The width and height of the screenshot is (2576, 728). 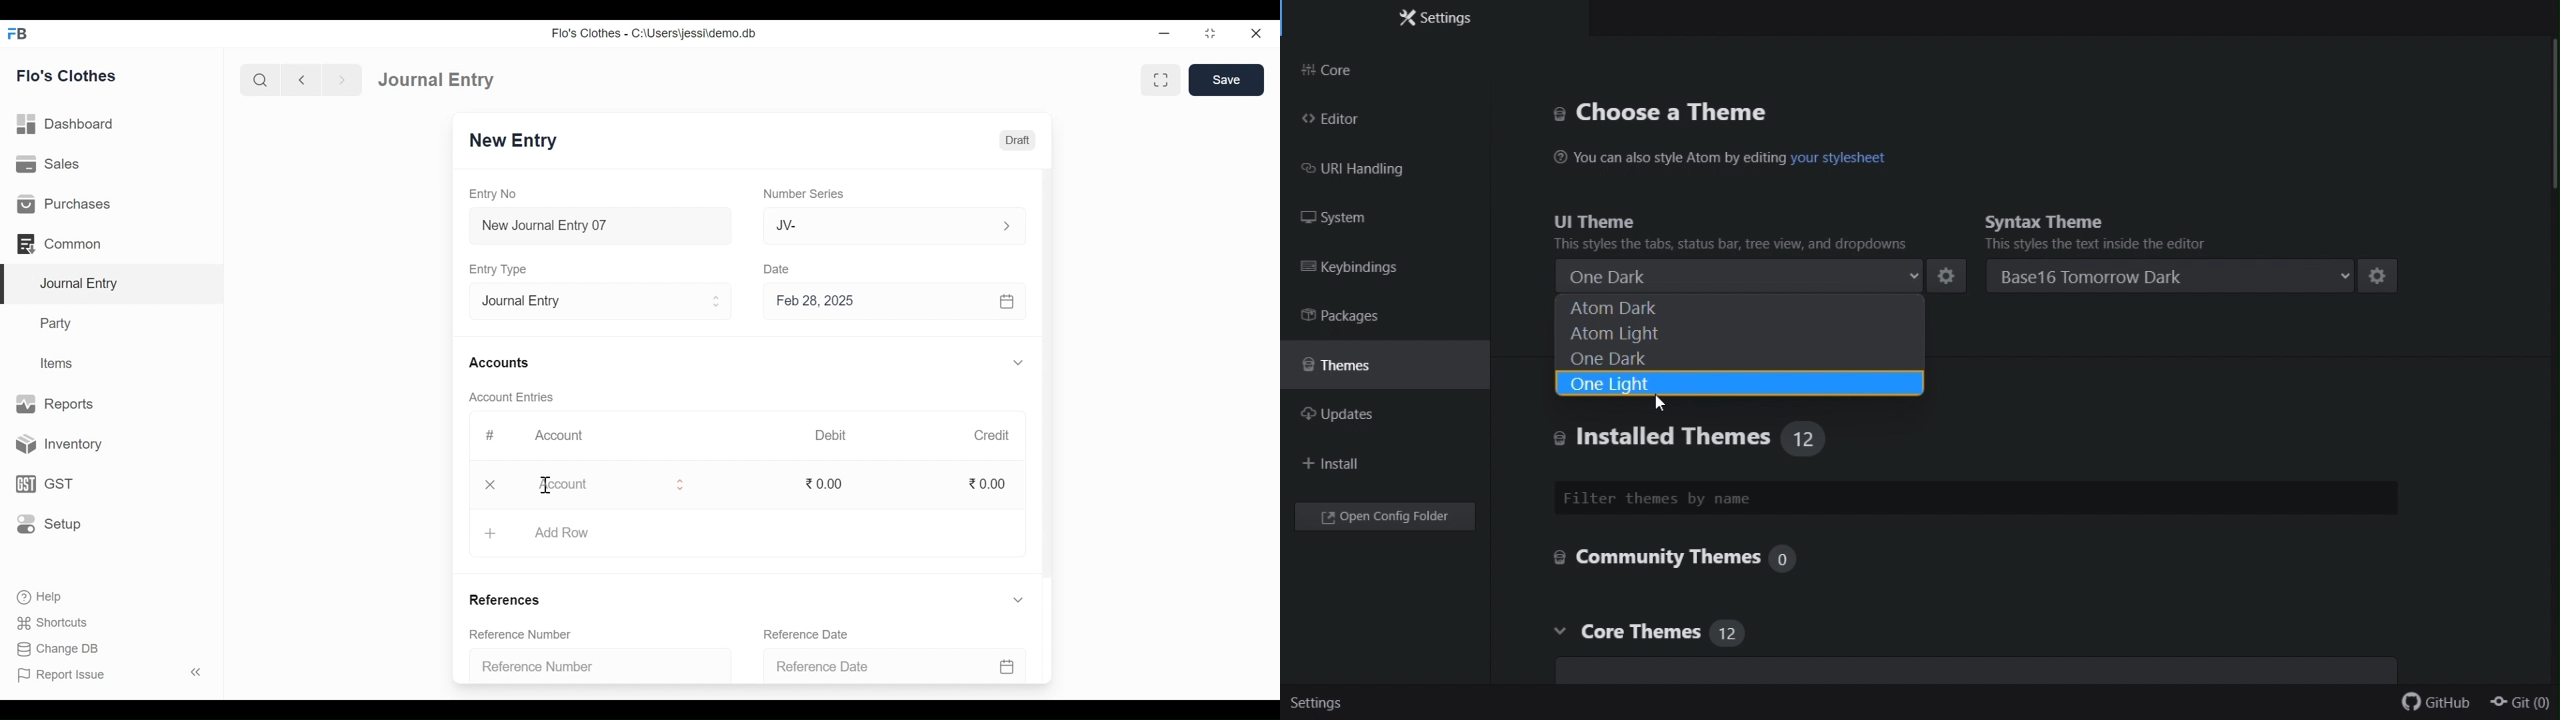 What do you see at coordinates (517, 141) in the screenshot?
I see `New Entry` at bounding box center [517, 141].